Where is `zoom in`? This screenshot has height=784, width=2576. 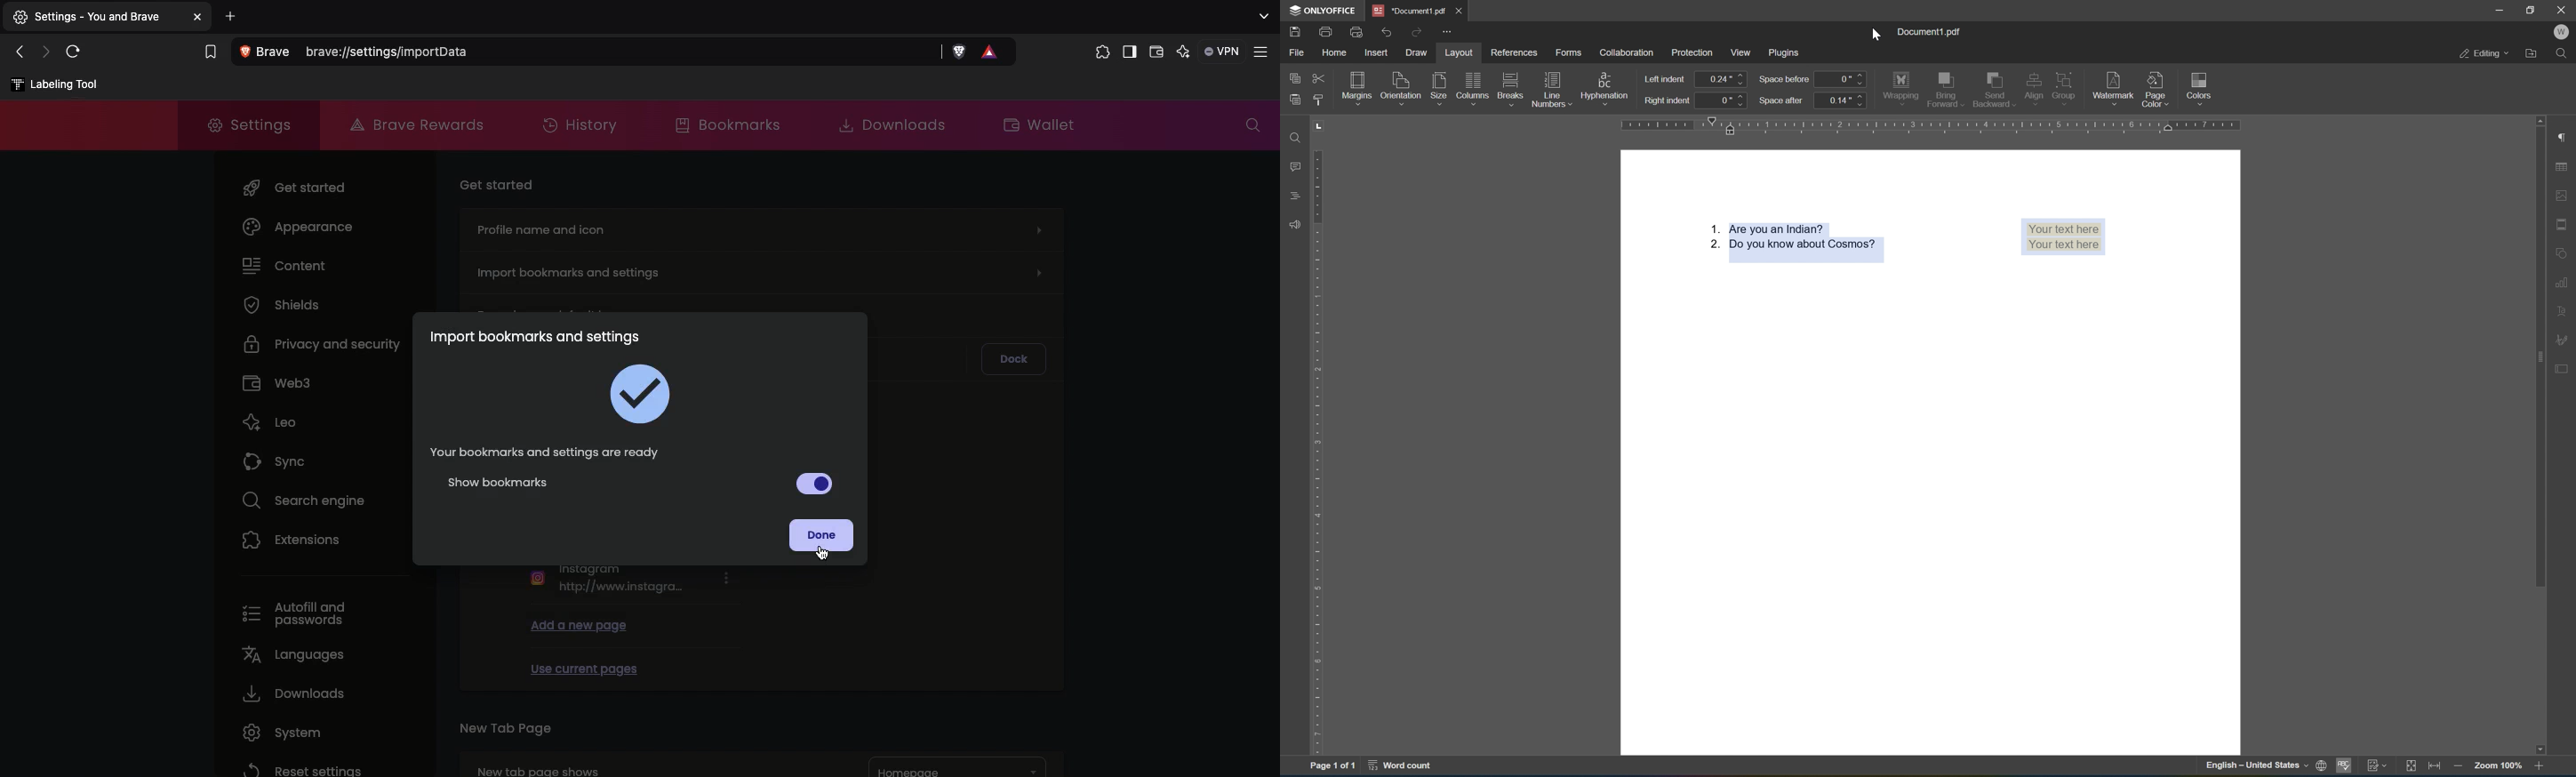 zoom in is located at coordinates (2541, 767).